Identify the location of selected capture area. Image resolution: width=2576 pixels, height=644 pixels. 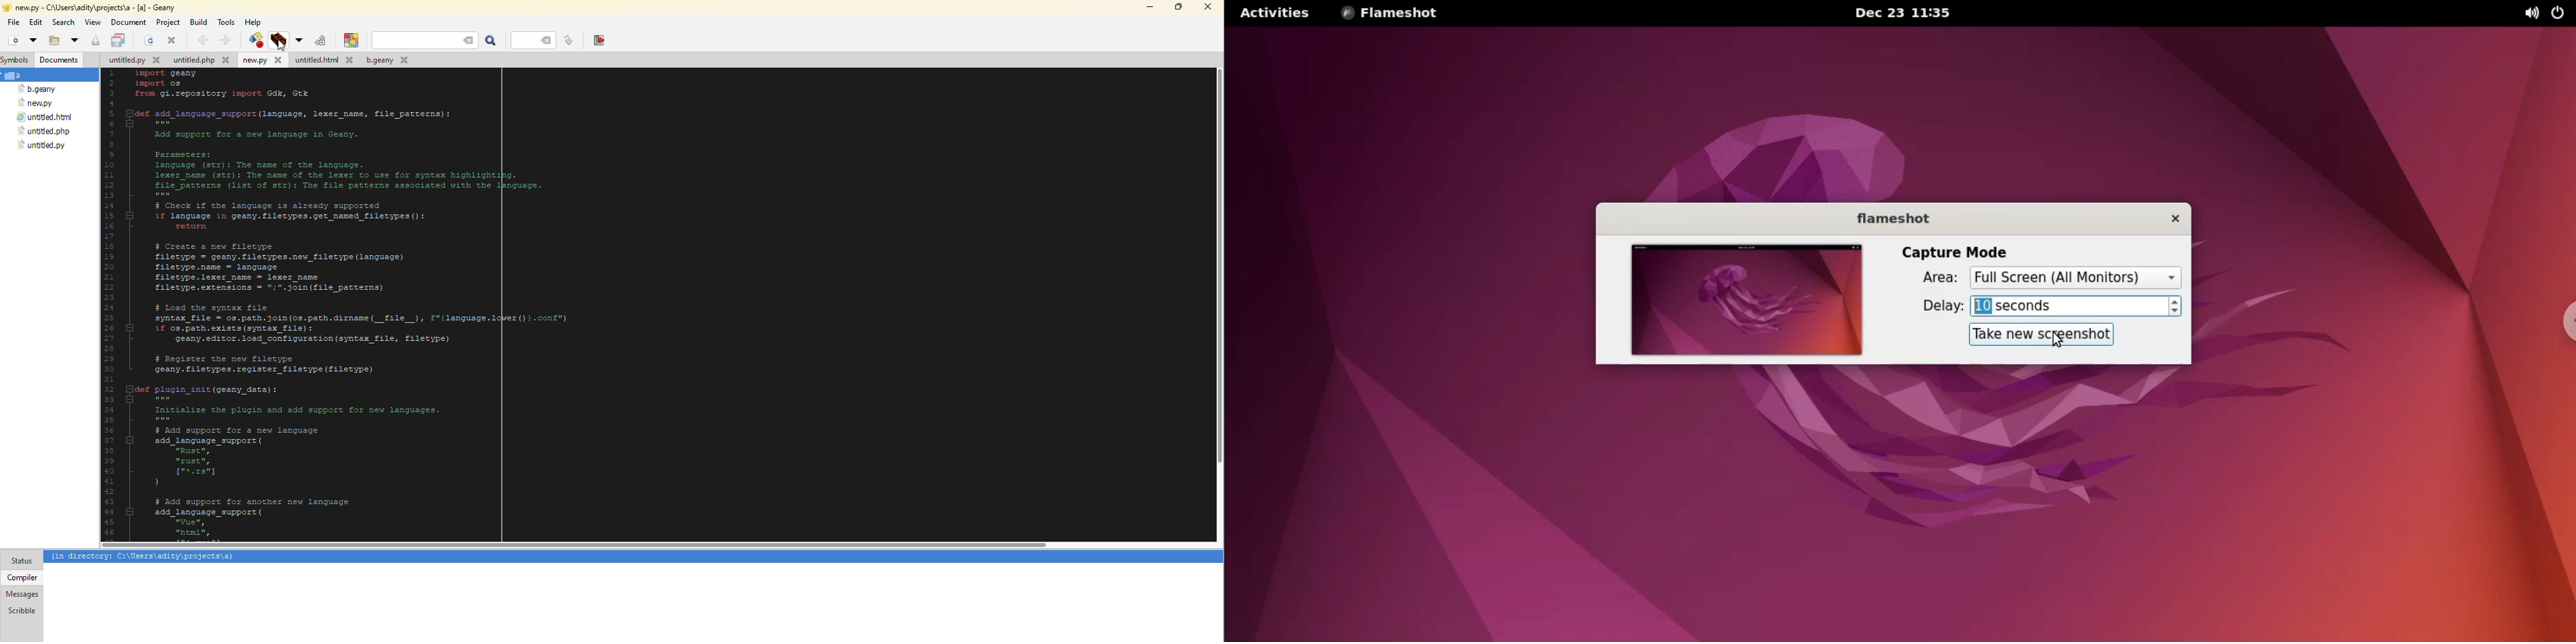
(2076, 278).